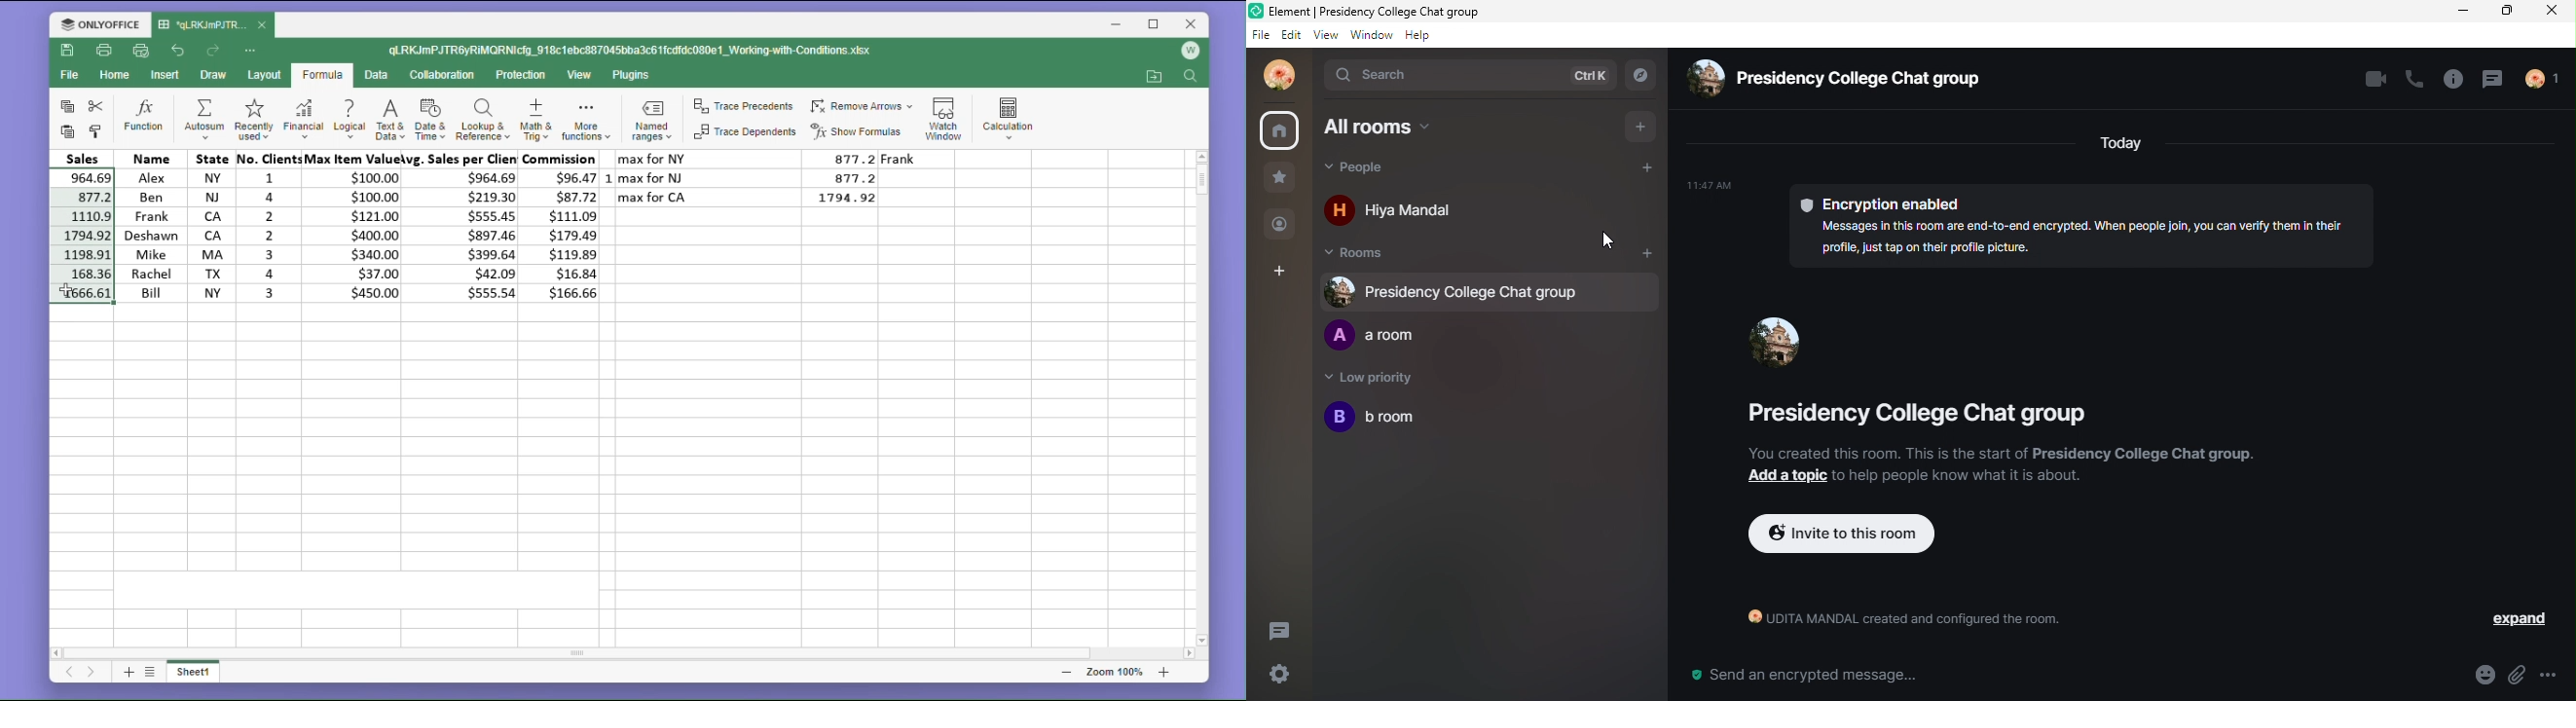  I want to click on add, so click(1648, 253).